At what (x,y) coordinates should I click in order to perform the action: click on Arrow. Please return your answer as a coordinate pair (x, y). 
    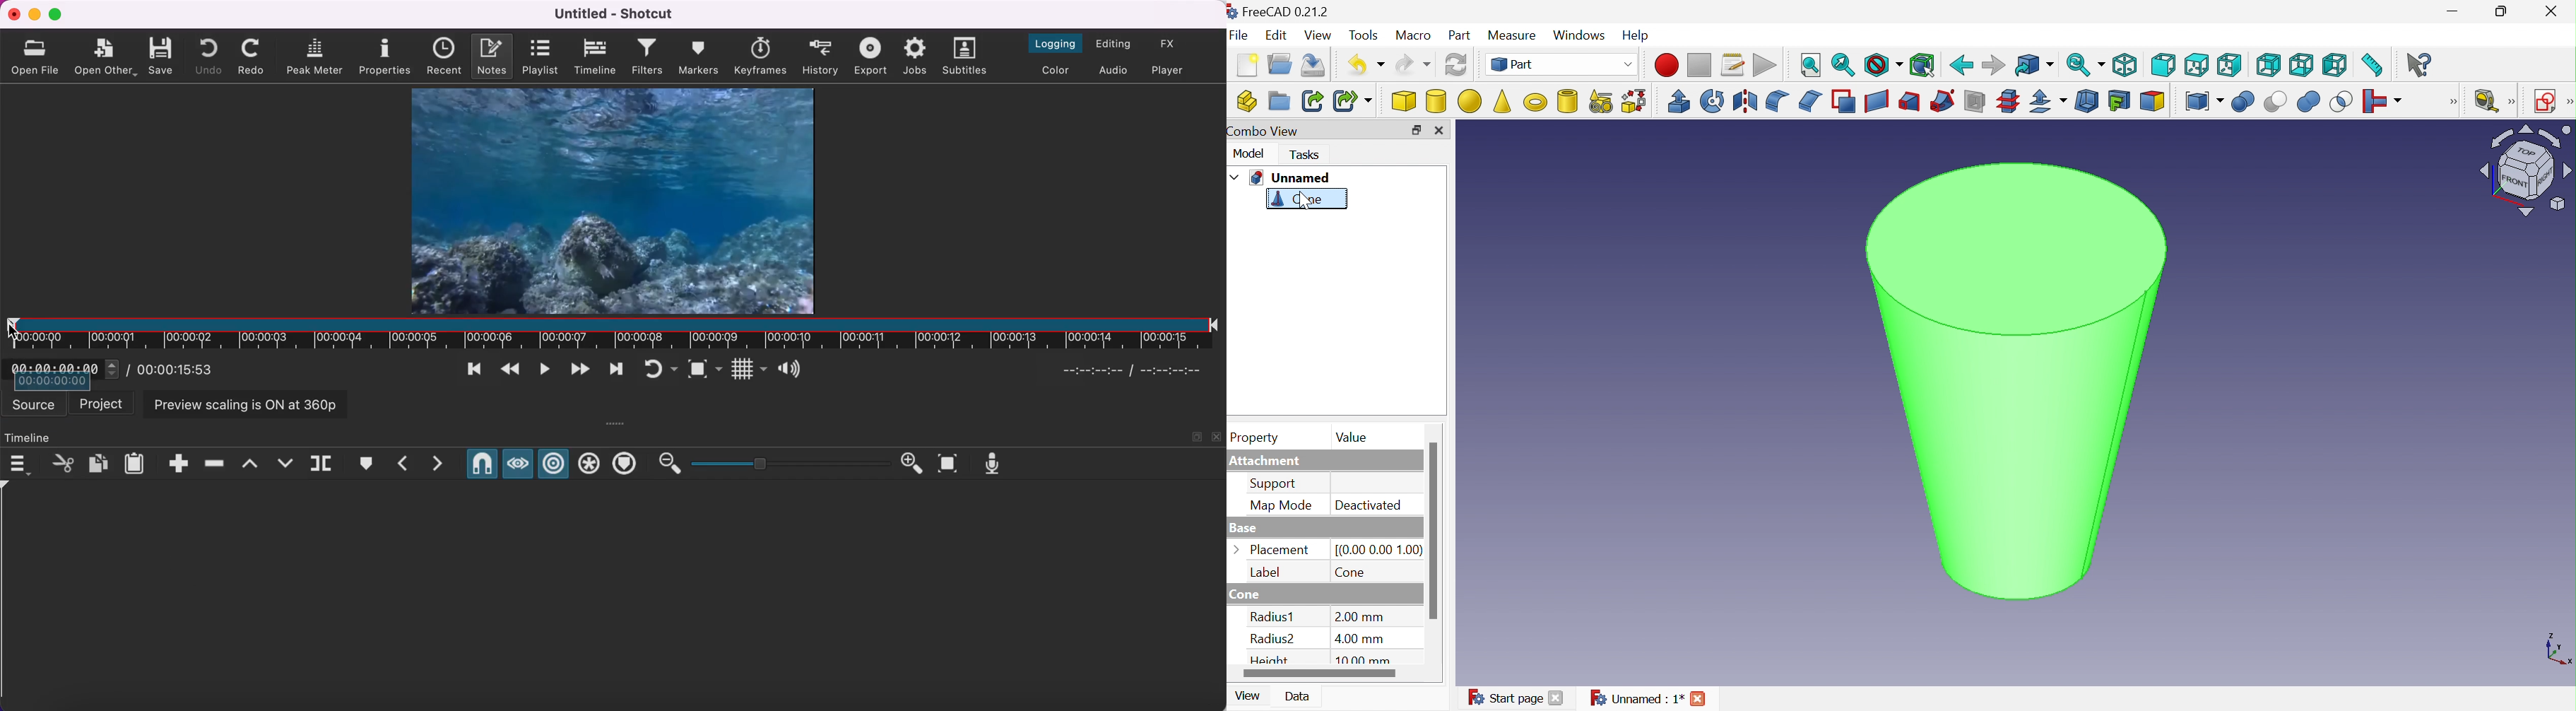
    Looking at the image, I should click on (1237, 548).